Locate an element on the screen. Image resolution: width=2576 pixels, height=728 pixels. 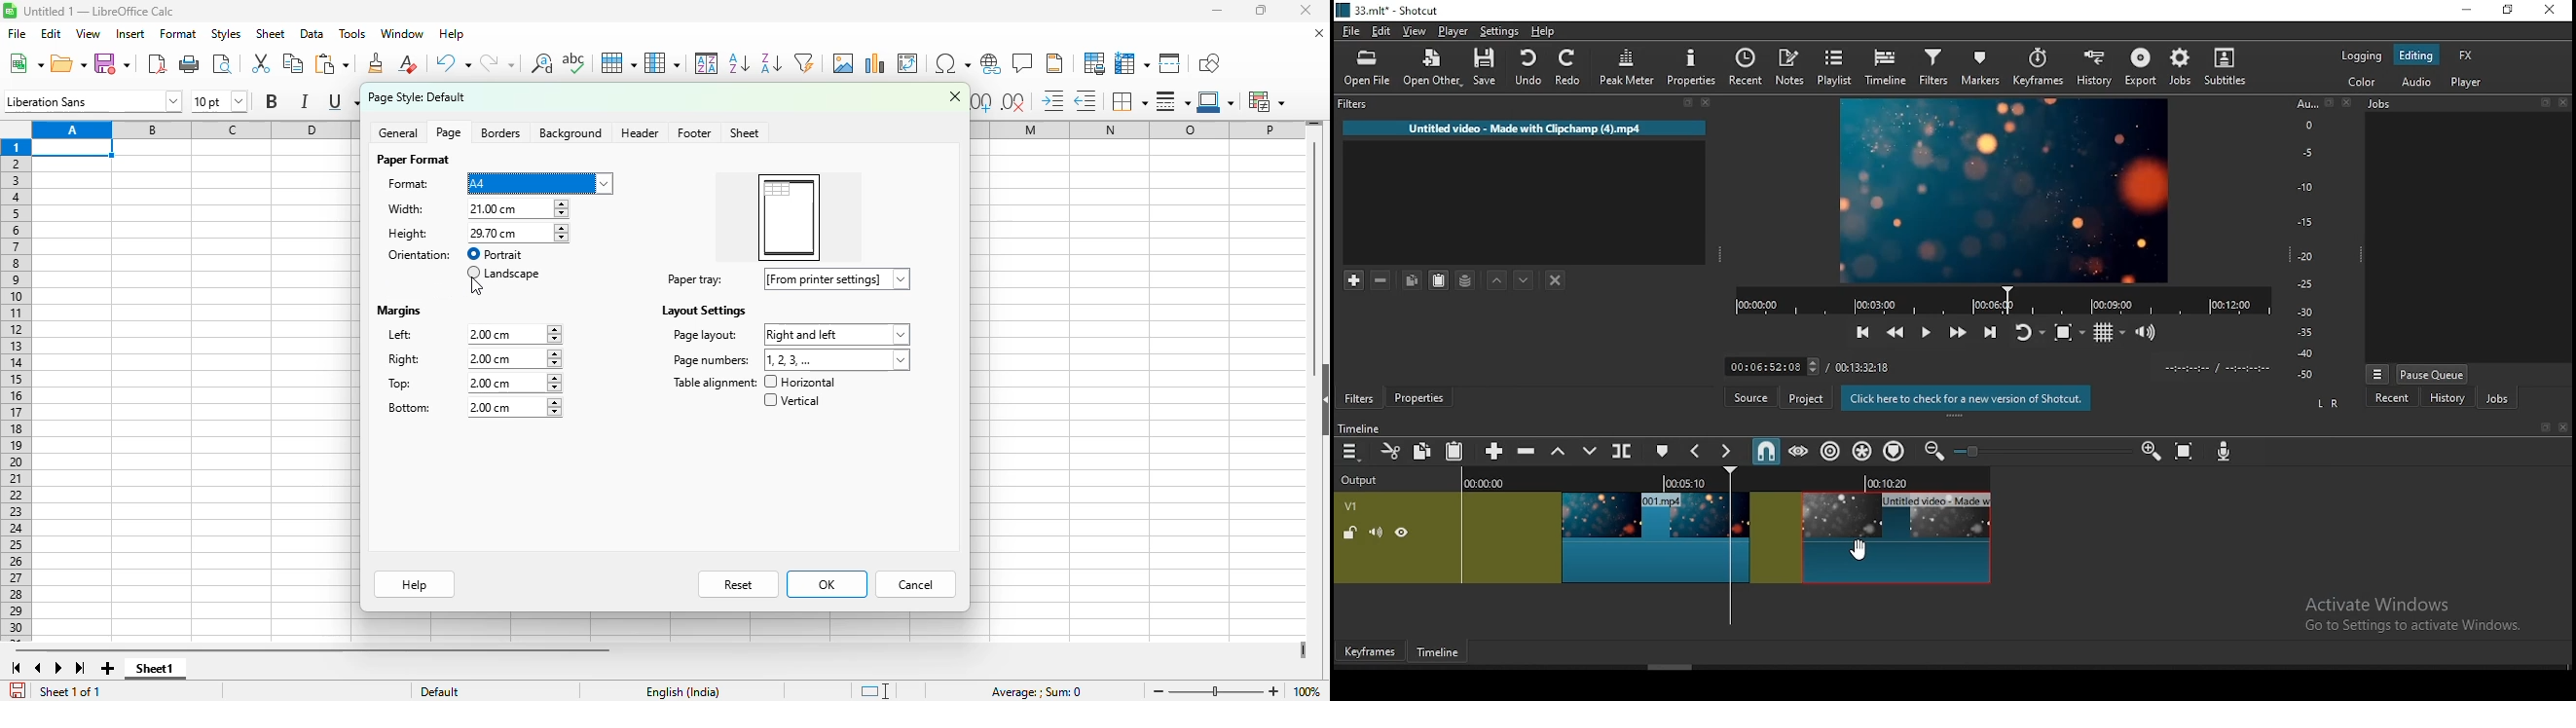
default is located at coordinates (440, 691).